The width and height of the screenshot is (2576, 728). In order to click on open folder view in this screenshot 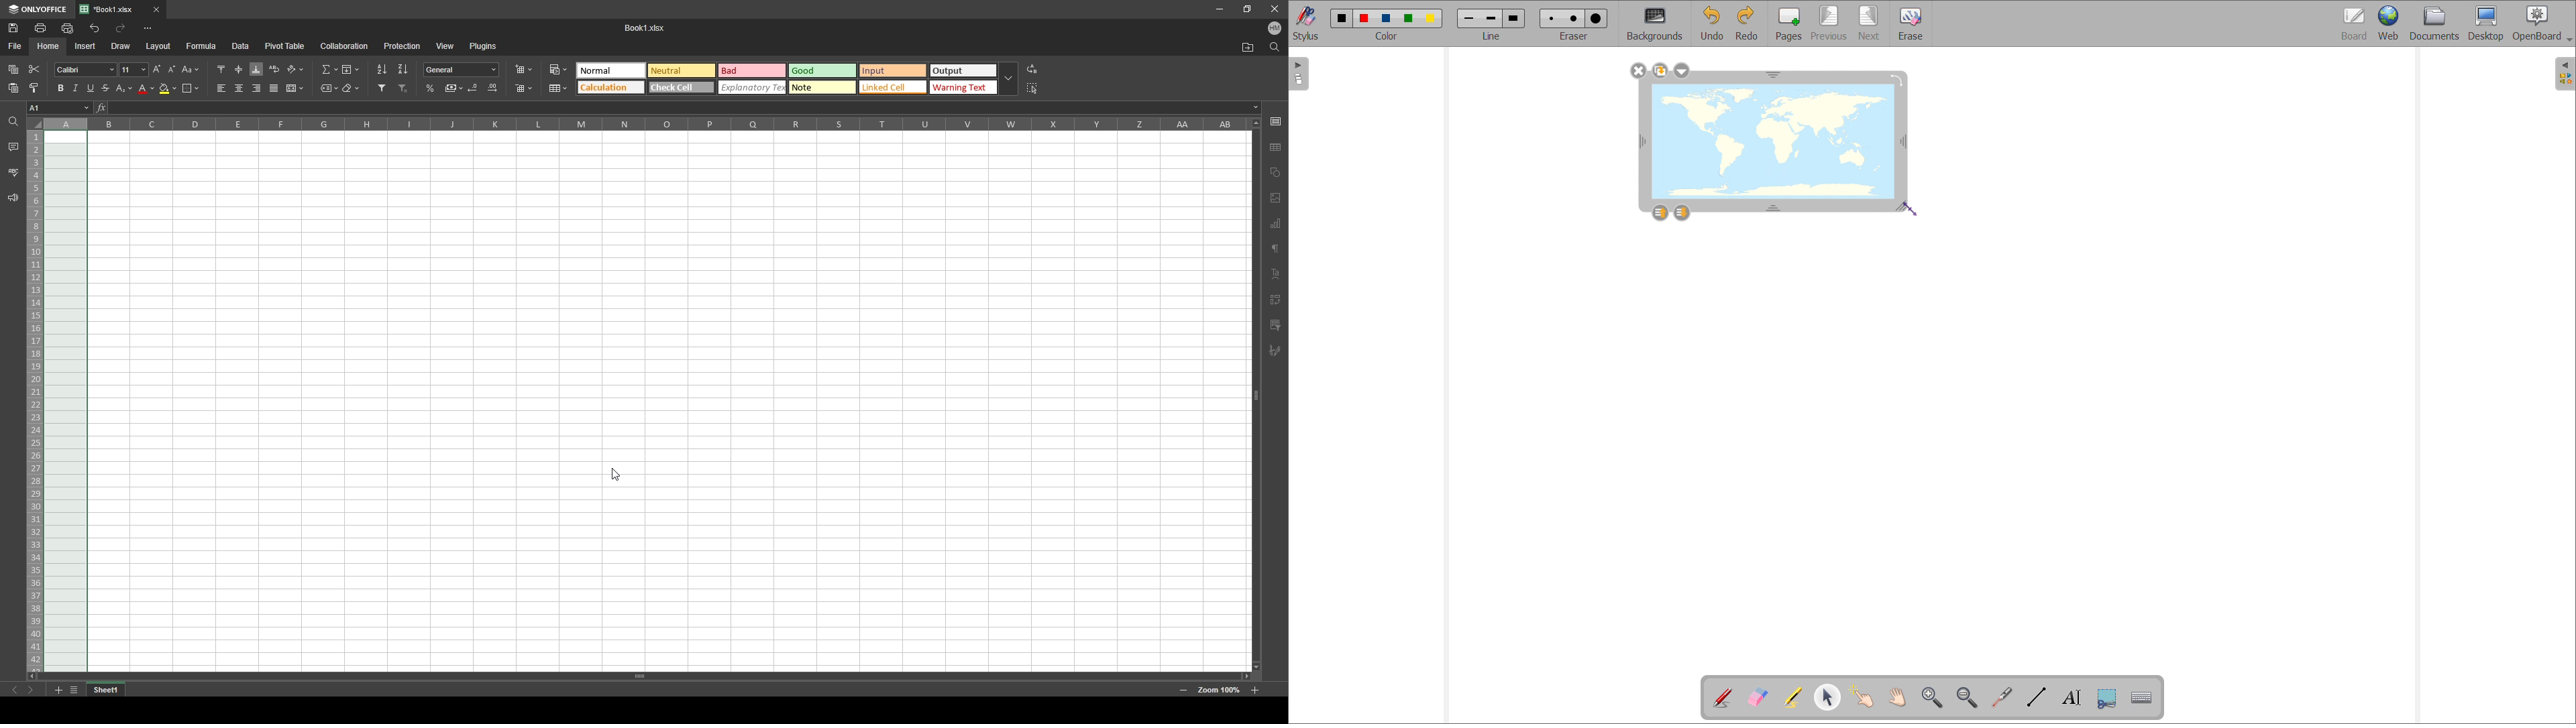, I will do `click(2565, 73)`.